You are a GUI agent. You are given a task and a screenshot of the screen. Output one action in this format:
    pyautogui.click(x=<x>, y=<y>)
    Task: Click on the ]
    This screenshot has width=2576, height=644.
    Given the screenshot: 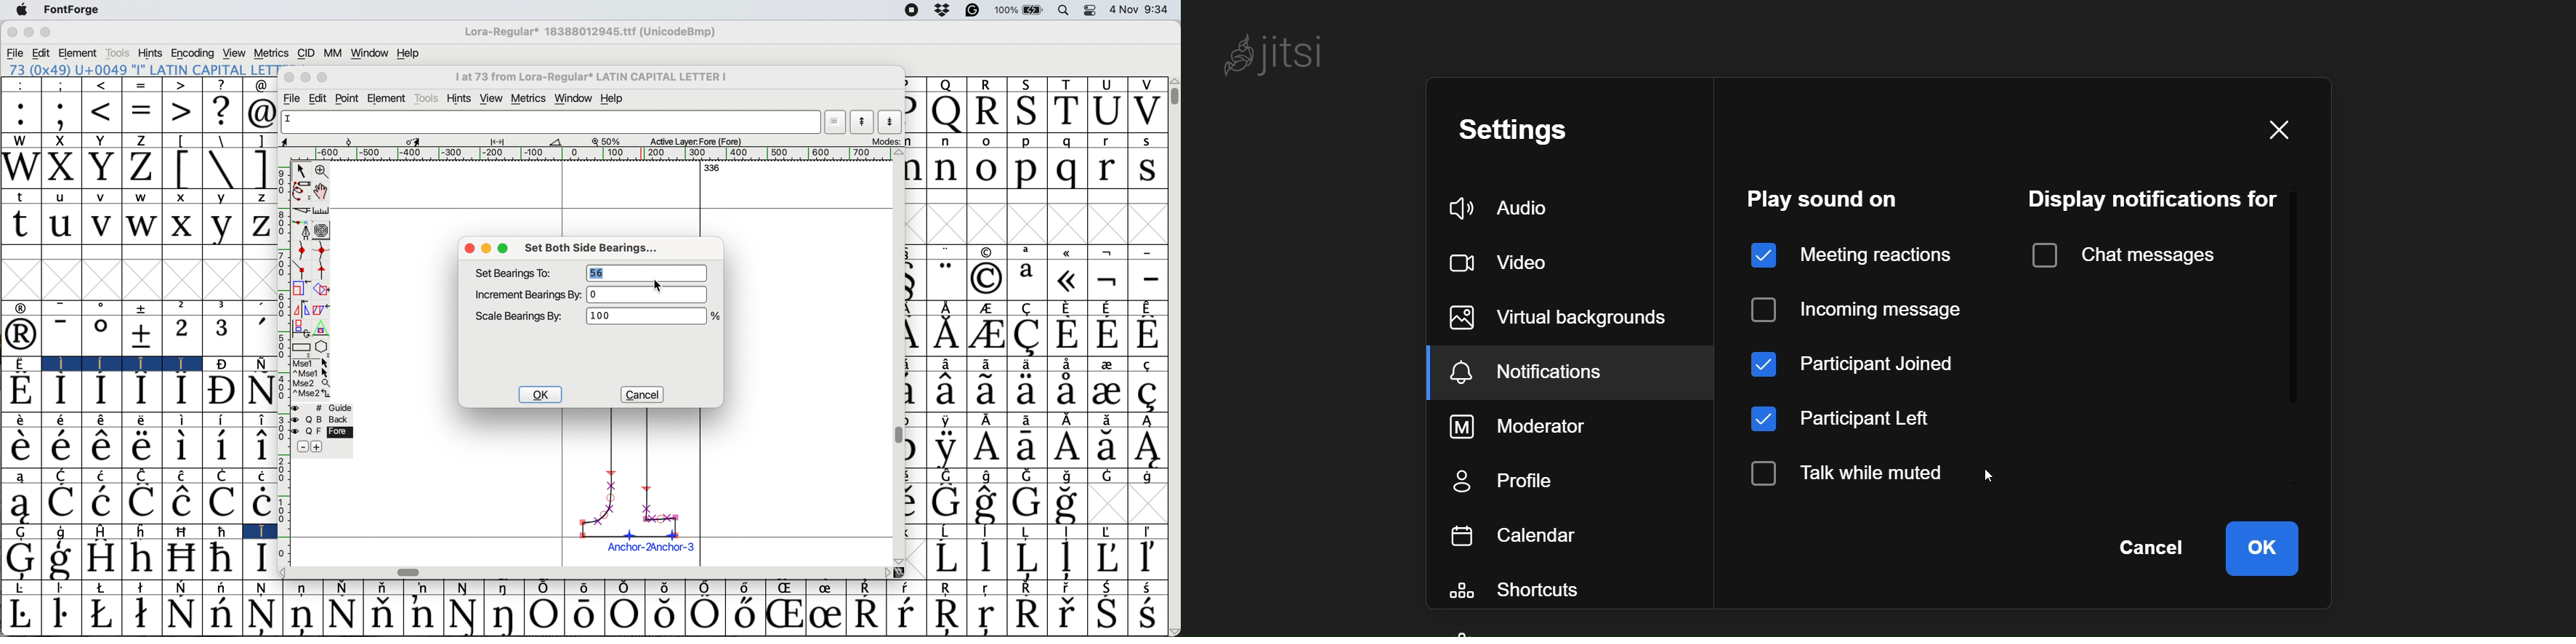 What is the action you would take?
    pyautogui.click(x=260, y=169)
    